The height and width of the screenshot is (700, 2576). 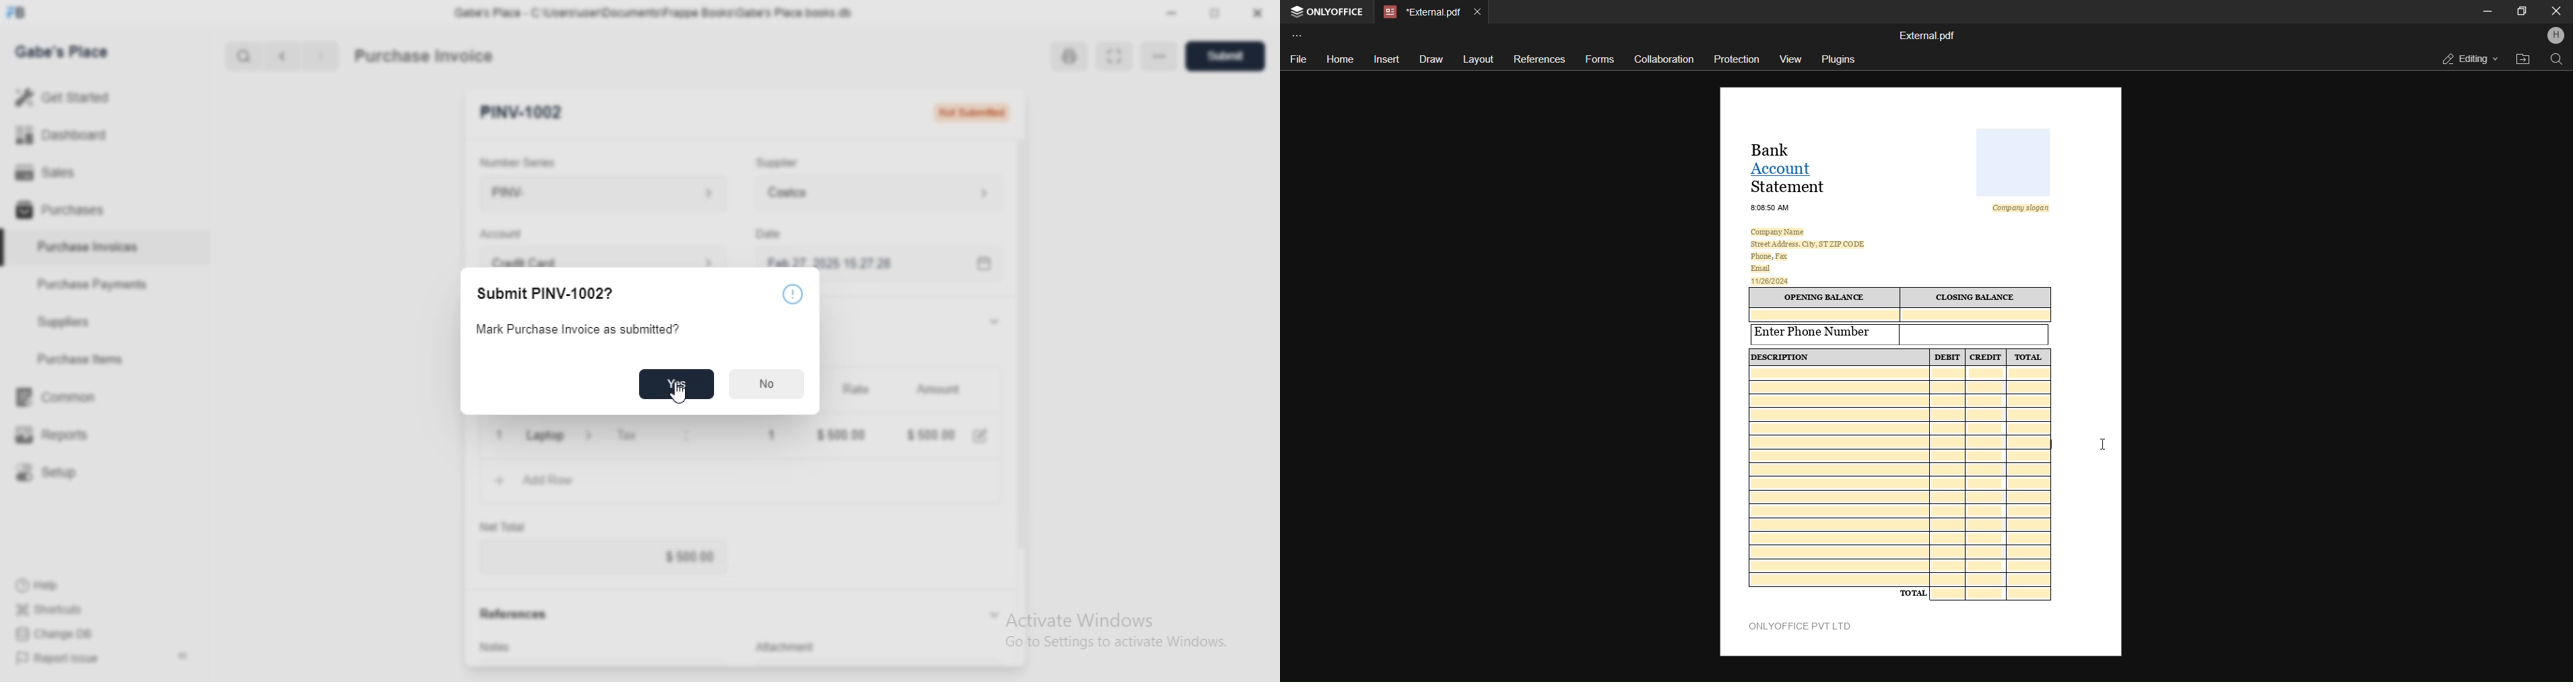 What do you see at coordinates (105, 359) in the screenshot?
I see `Purchase Items` at bounding box center [105, 359].